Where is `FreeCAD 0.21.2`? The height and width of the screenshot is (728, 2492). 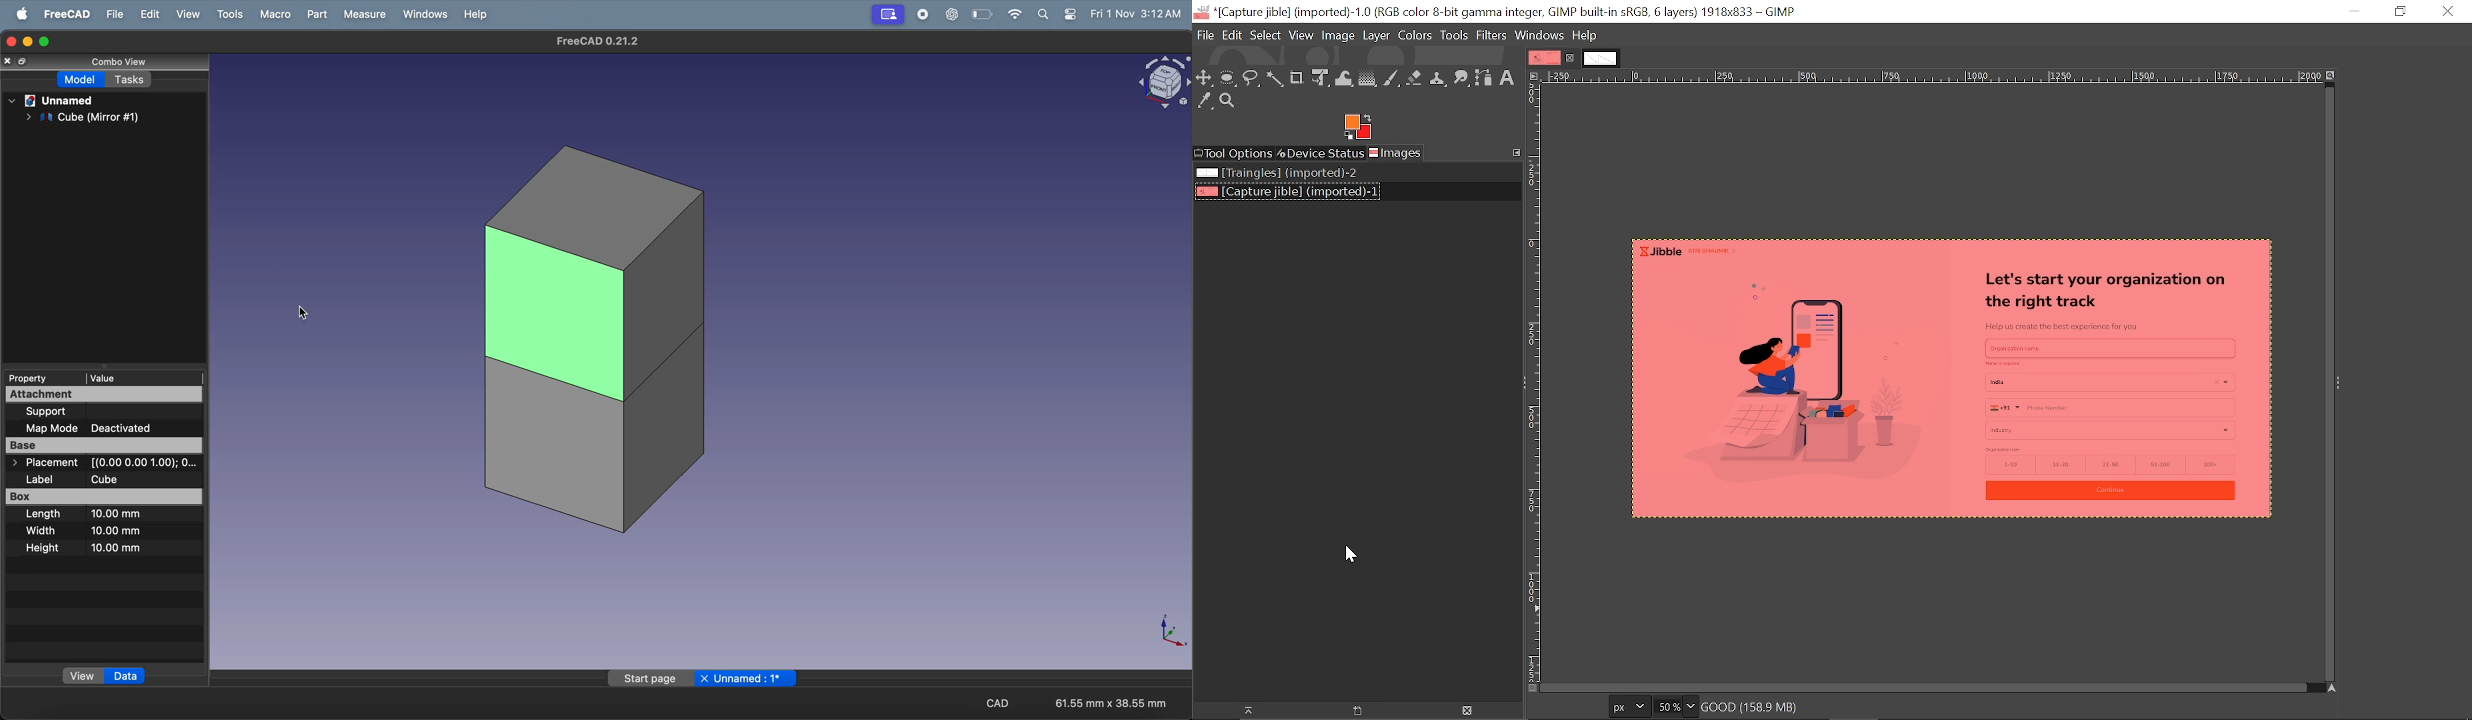 FreeCAD 0.21.2 is located at coordinates (594, 41).